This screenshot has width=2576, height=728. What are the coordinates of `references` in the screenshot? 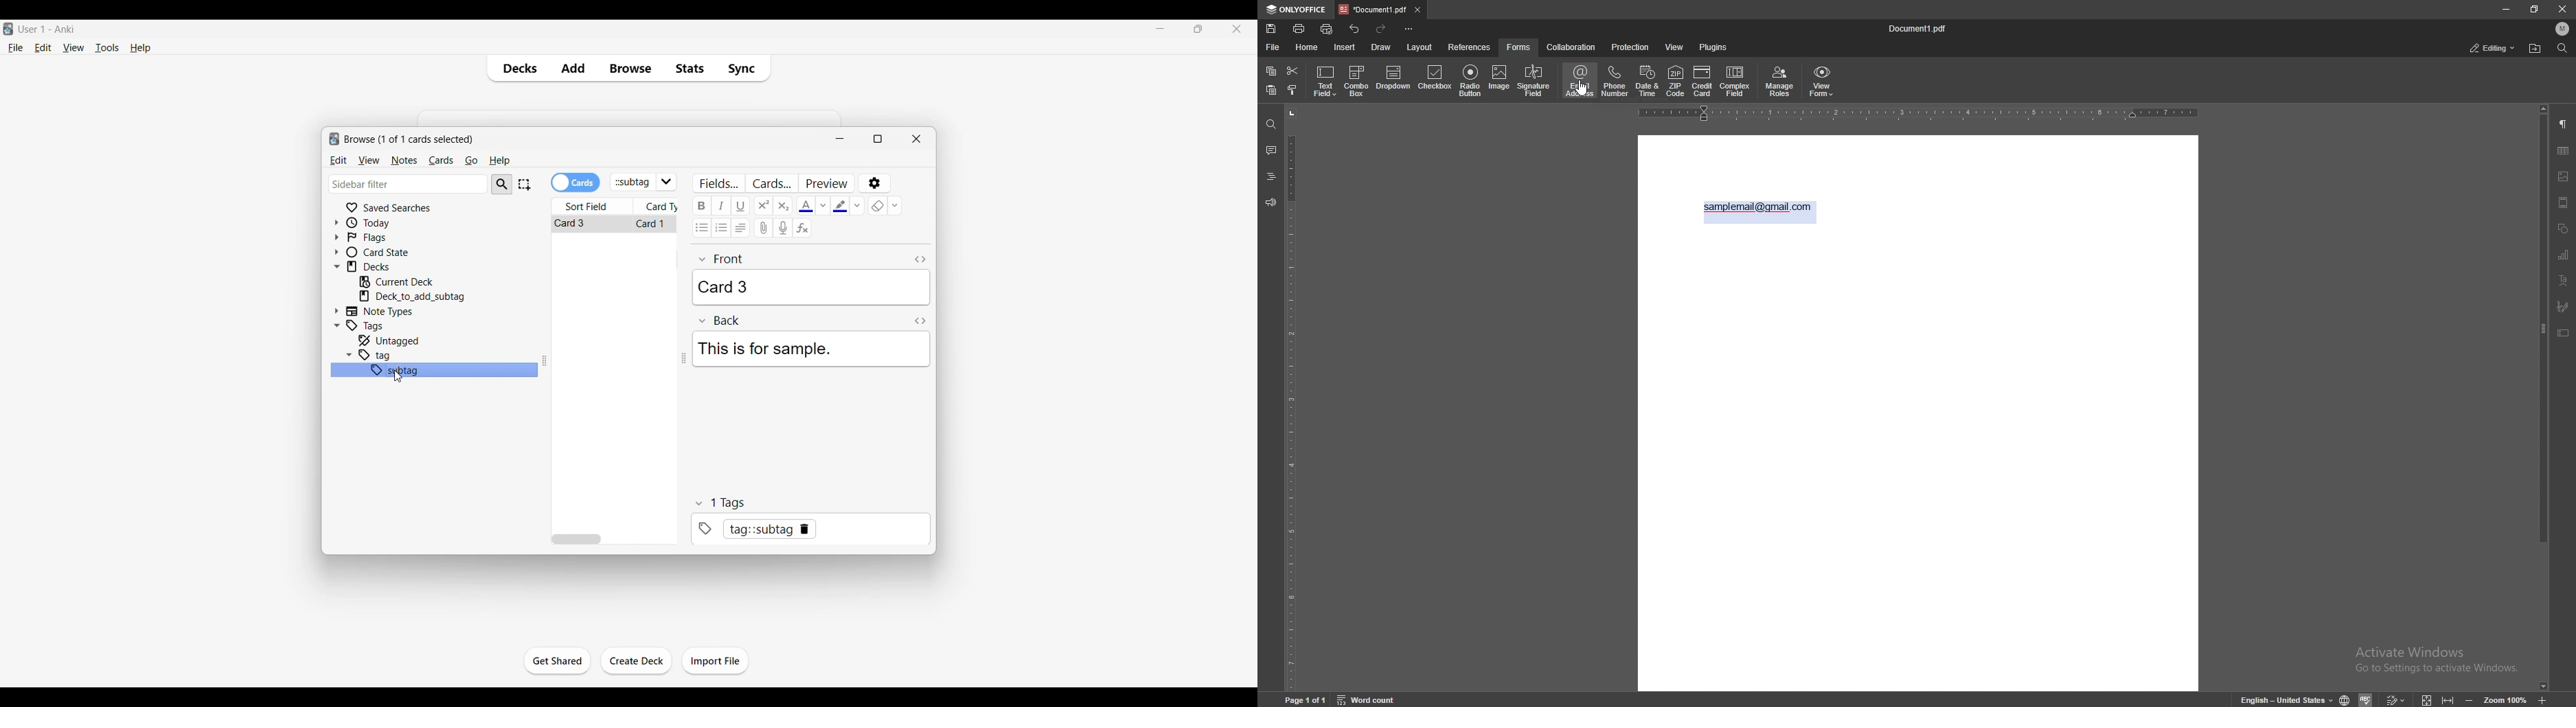 It's located at (1470, 47).